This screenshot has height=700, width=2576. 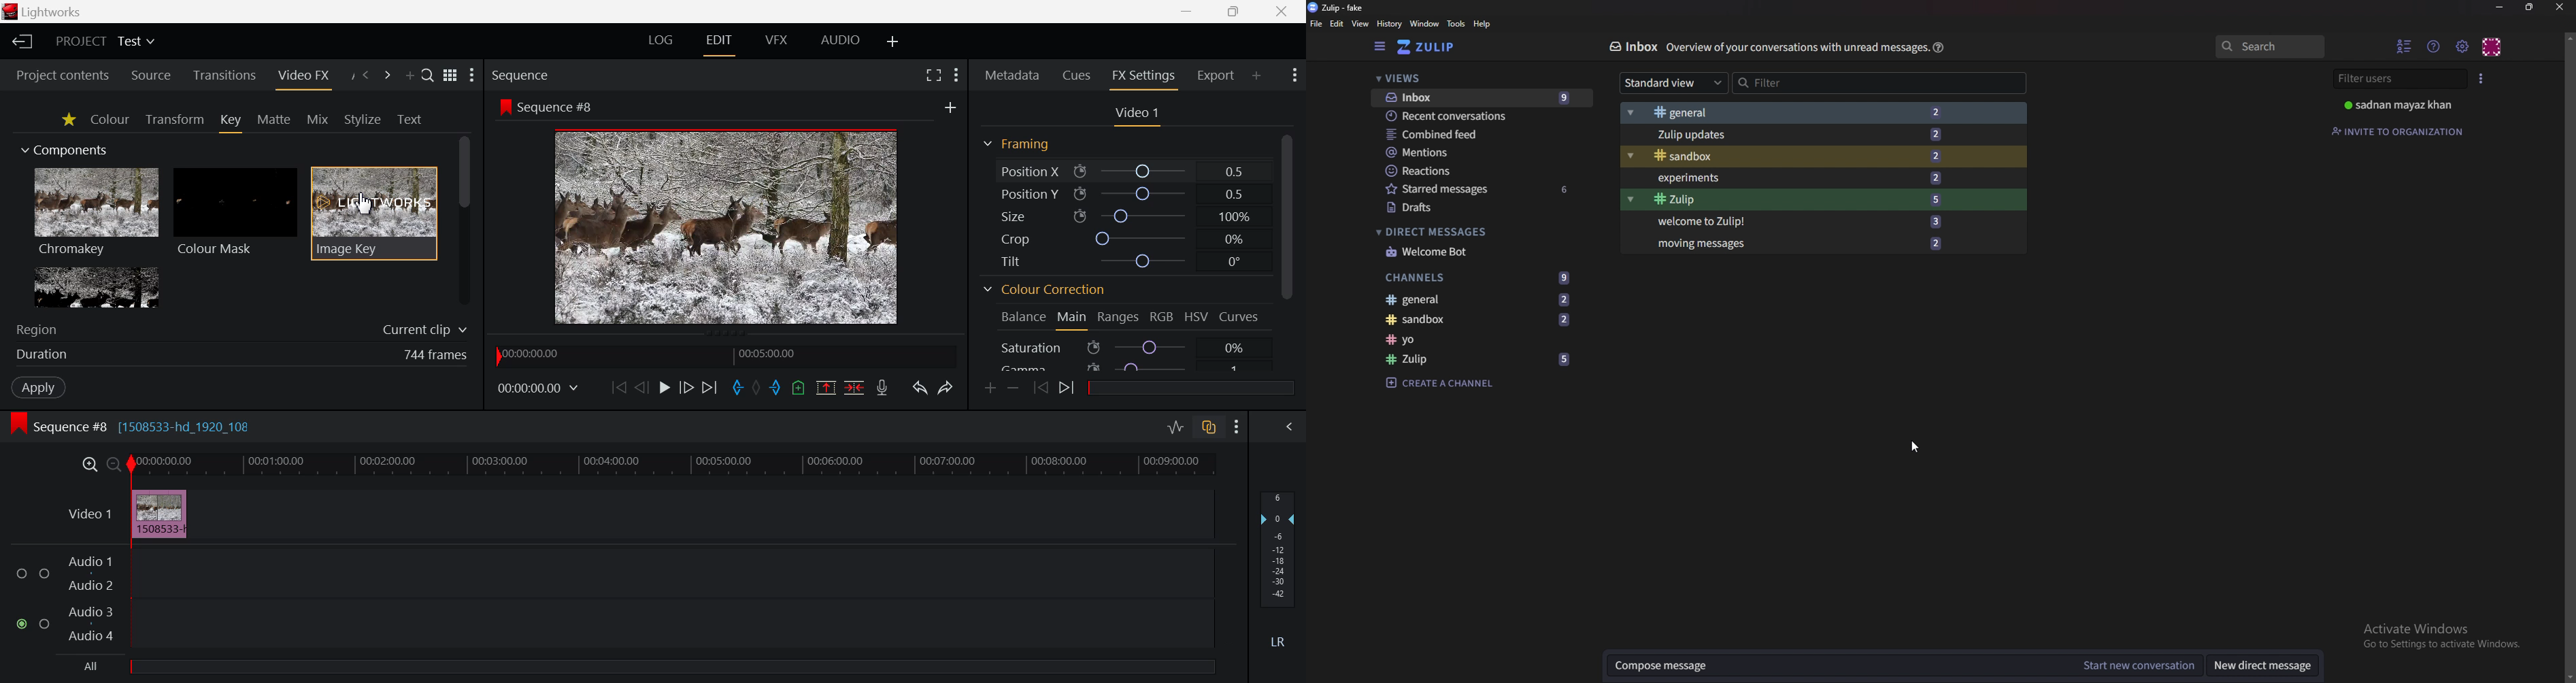 I want to click on Show Settings, so click(x=475, y=78).